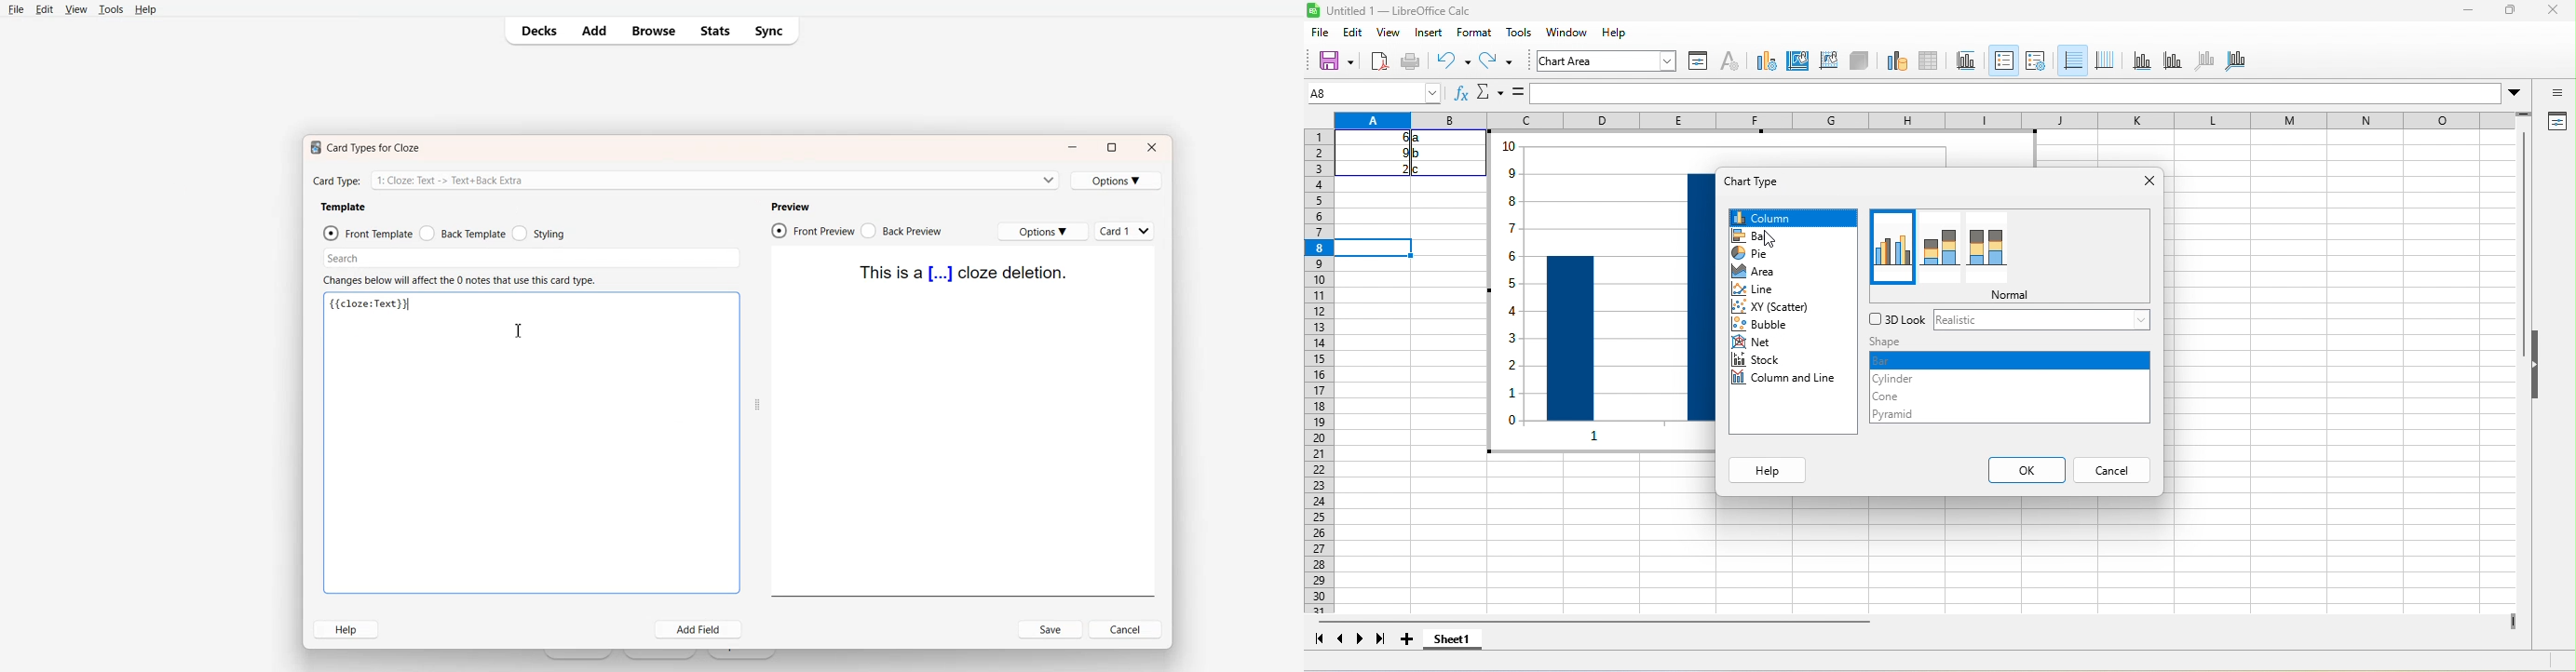  Describe the element at coordinates (463, 233) in the screenshot. I see `Back Template` at that location.